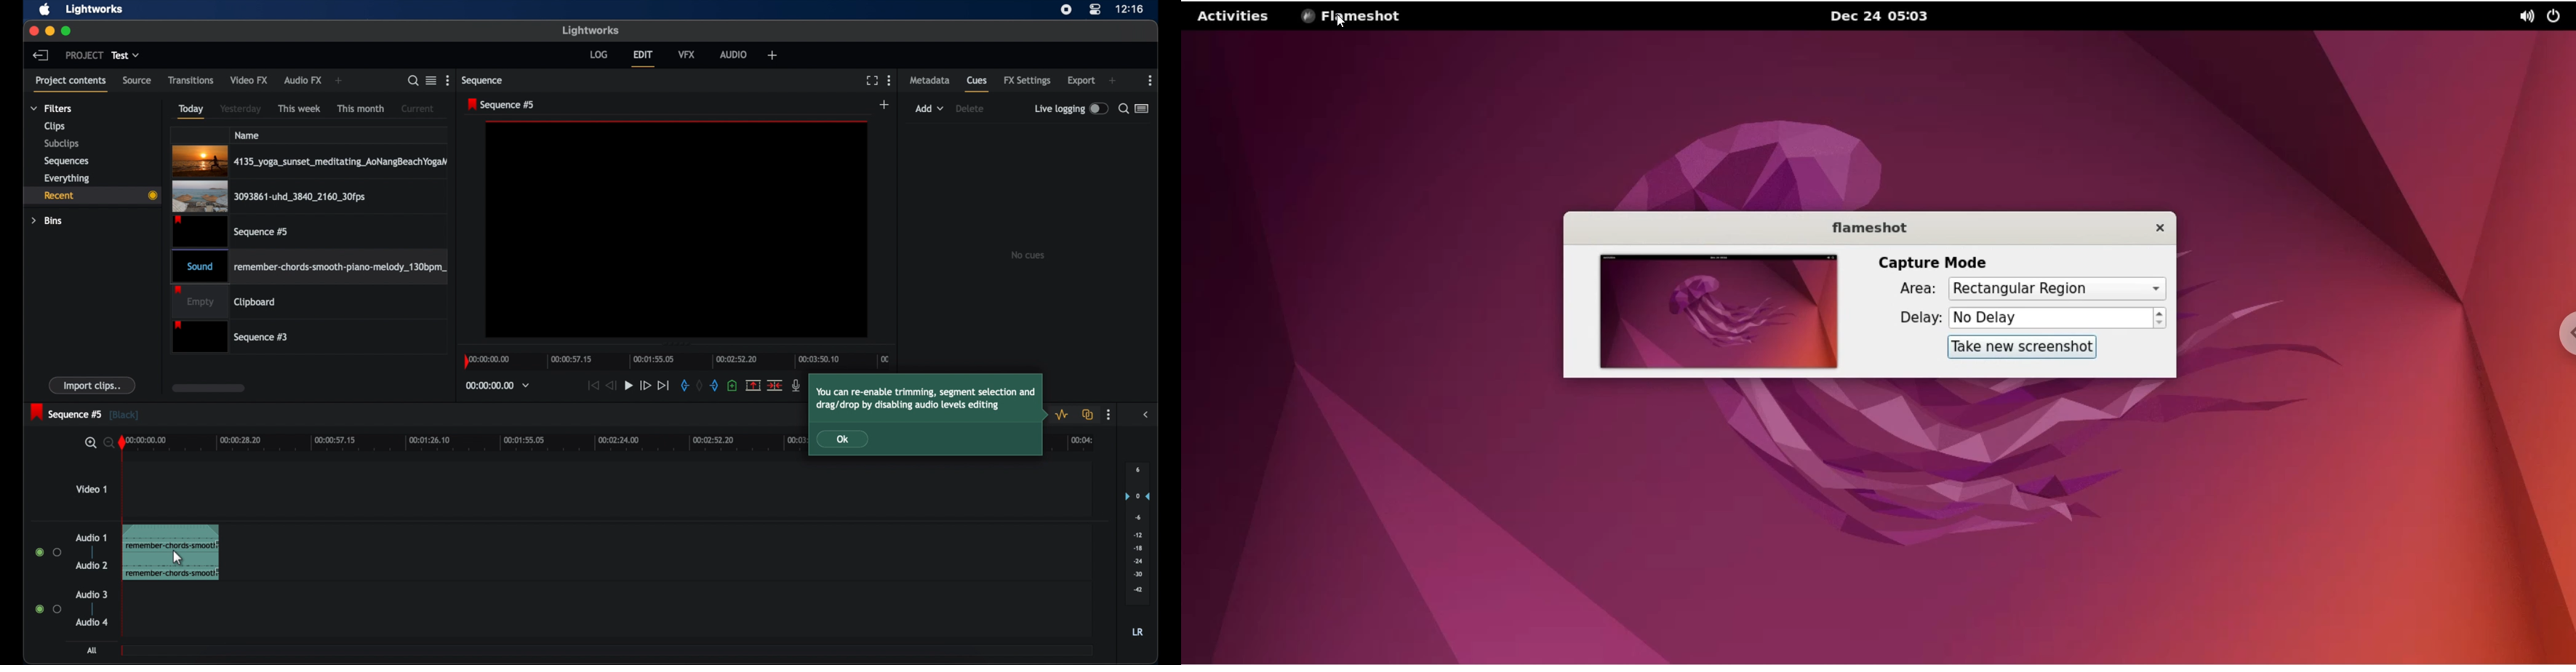  Describe the element at coordinates (191, 80) in the screenshot. I see `transitions` at that location.